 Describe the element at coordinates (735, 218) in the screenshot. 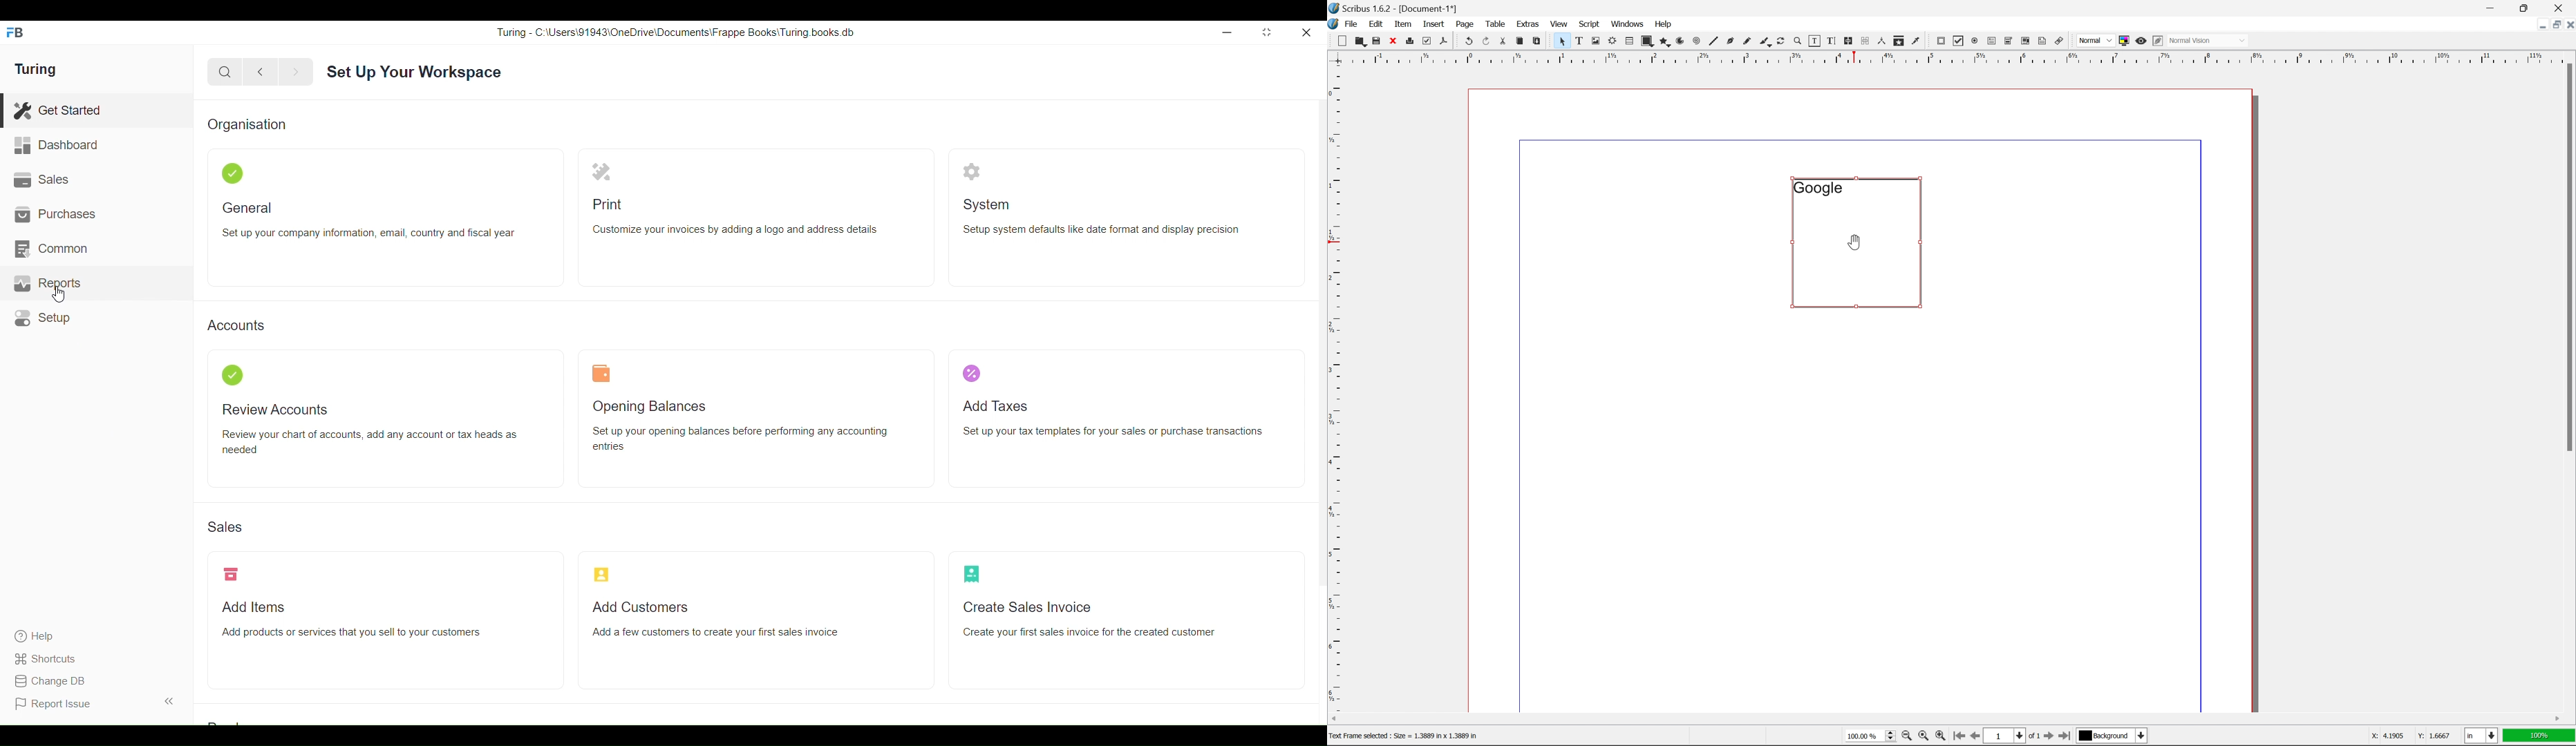

I see `Print Customize your invoices by adding a logo and address details` at that location.